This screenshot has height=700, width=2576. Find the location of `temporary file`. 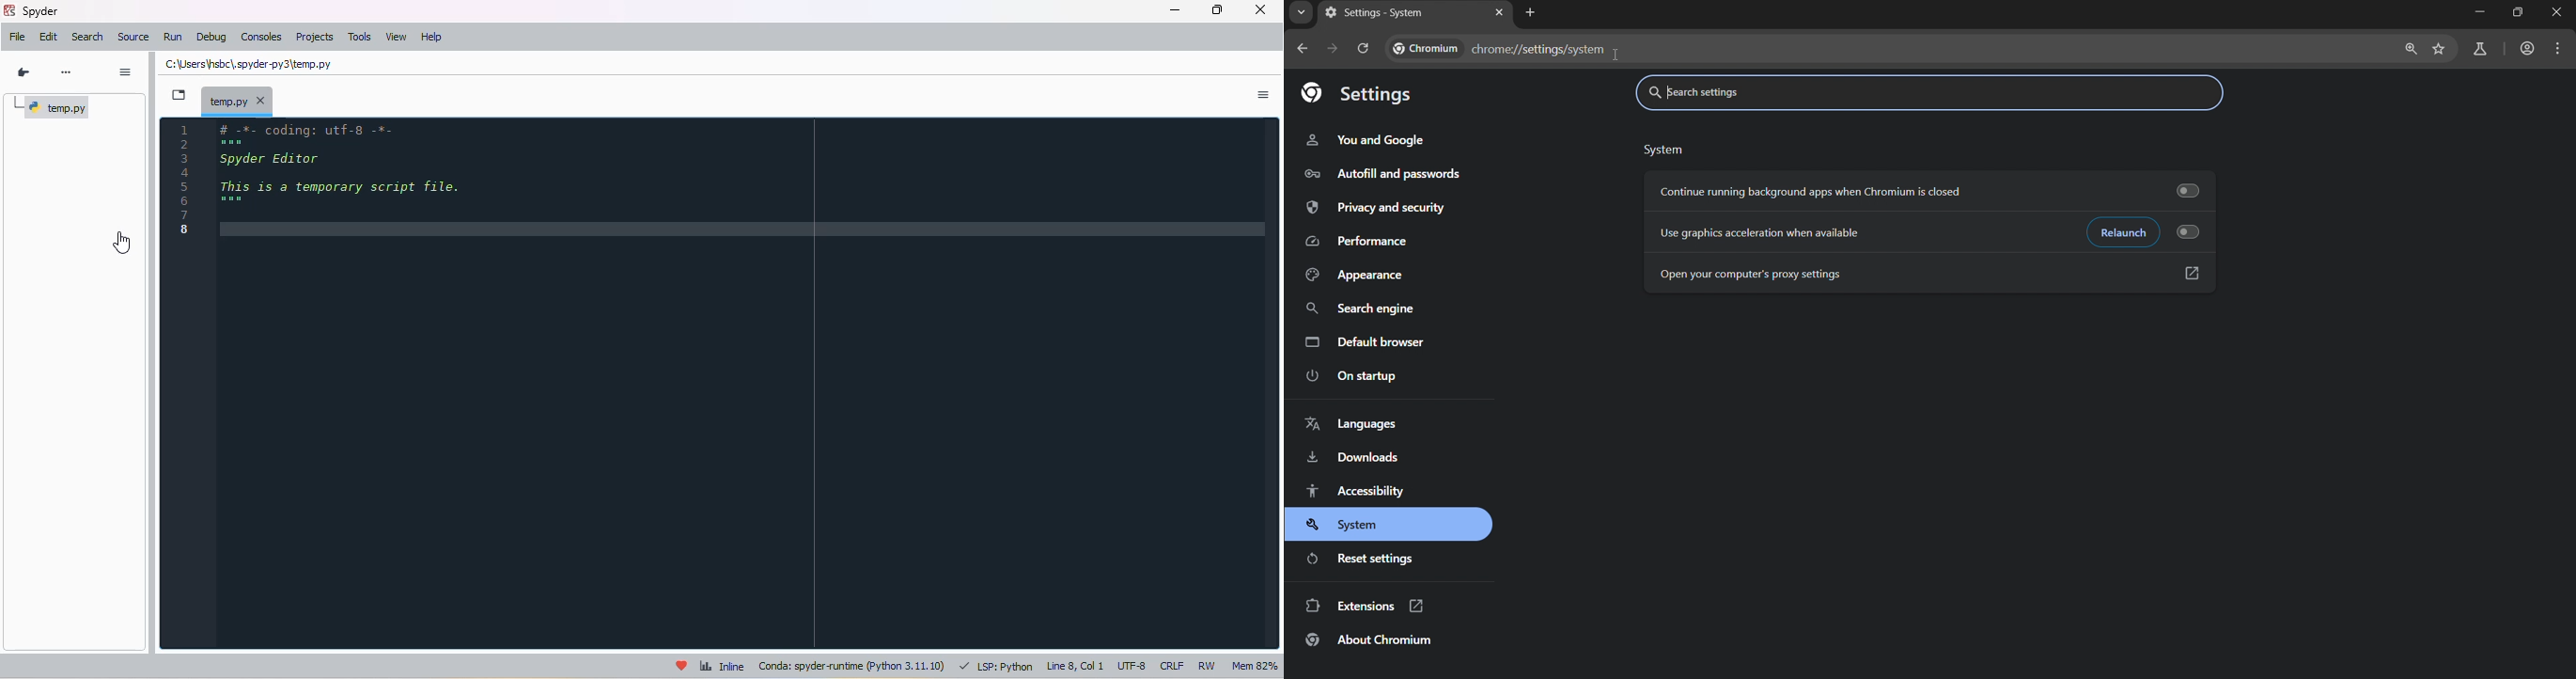

temporary file is located at coordinates (239, 101).